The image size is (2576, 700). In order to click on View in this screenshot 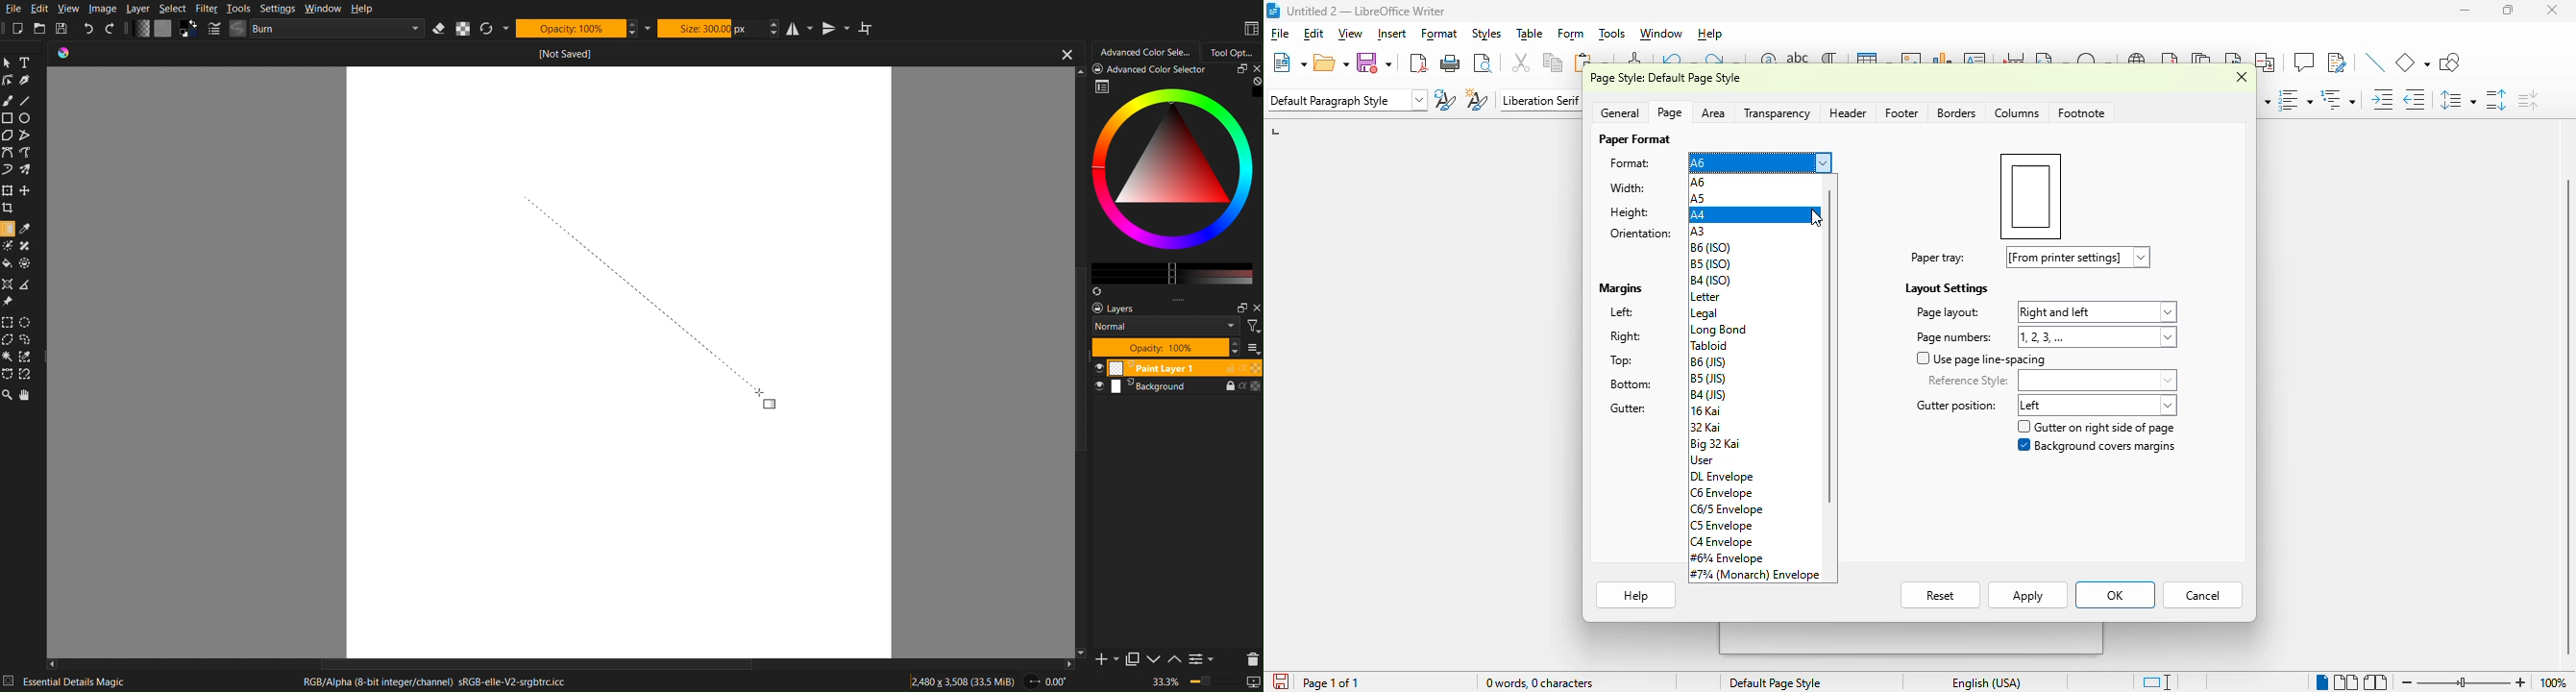, I will do `click(70, 9)`.